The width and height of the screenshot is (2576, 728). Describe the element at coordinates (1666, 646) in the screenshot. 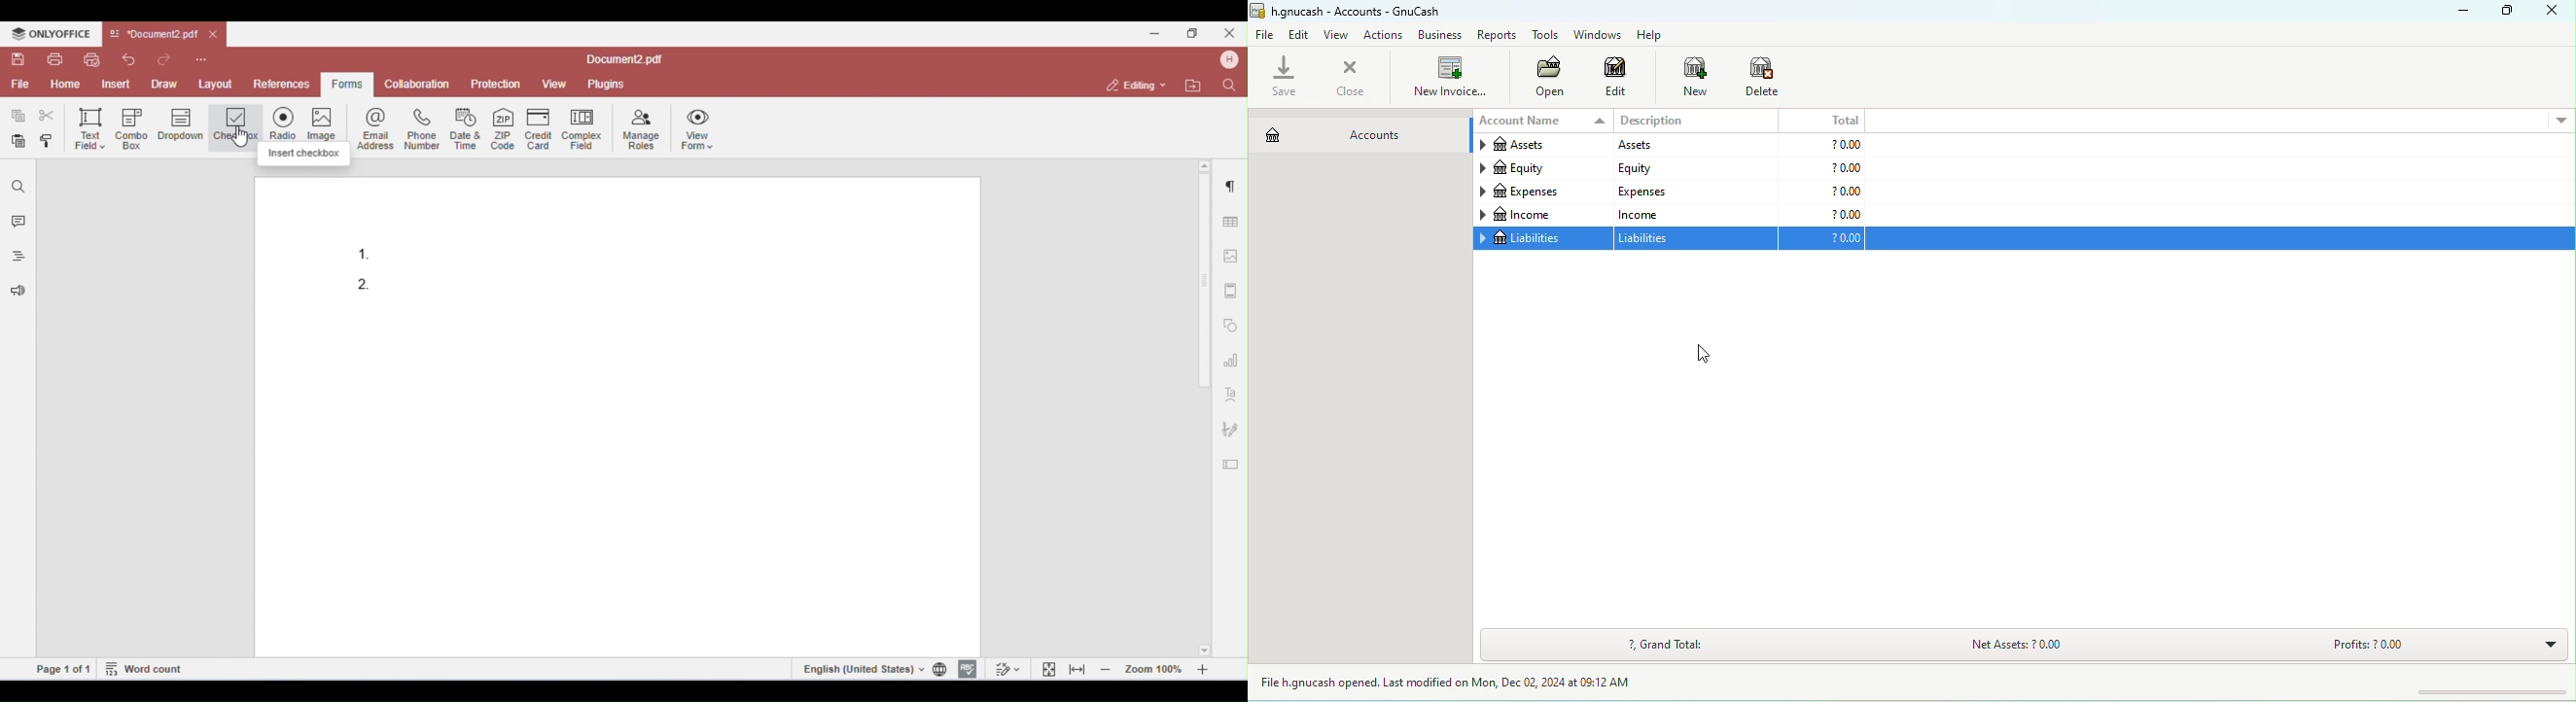

I see `grand total` at that location.